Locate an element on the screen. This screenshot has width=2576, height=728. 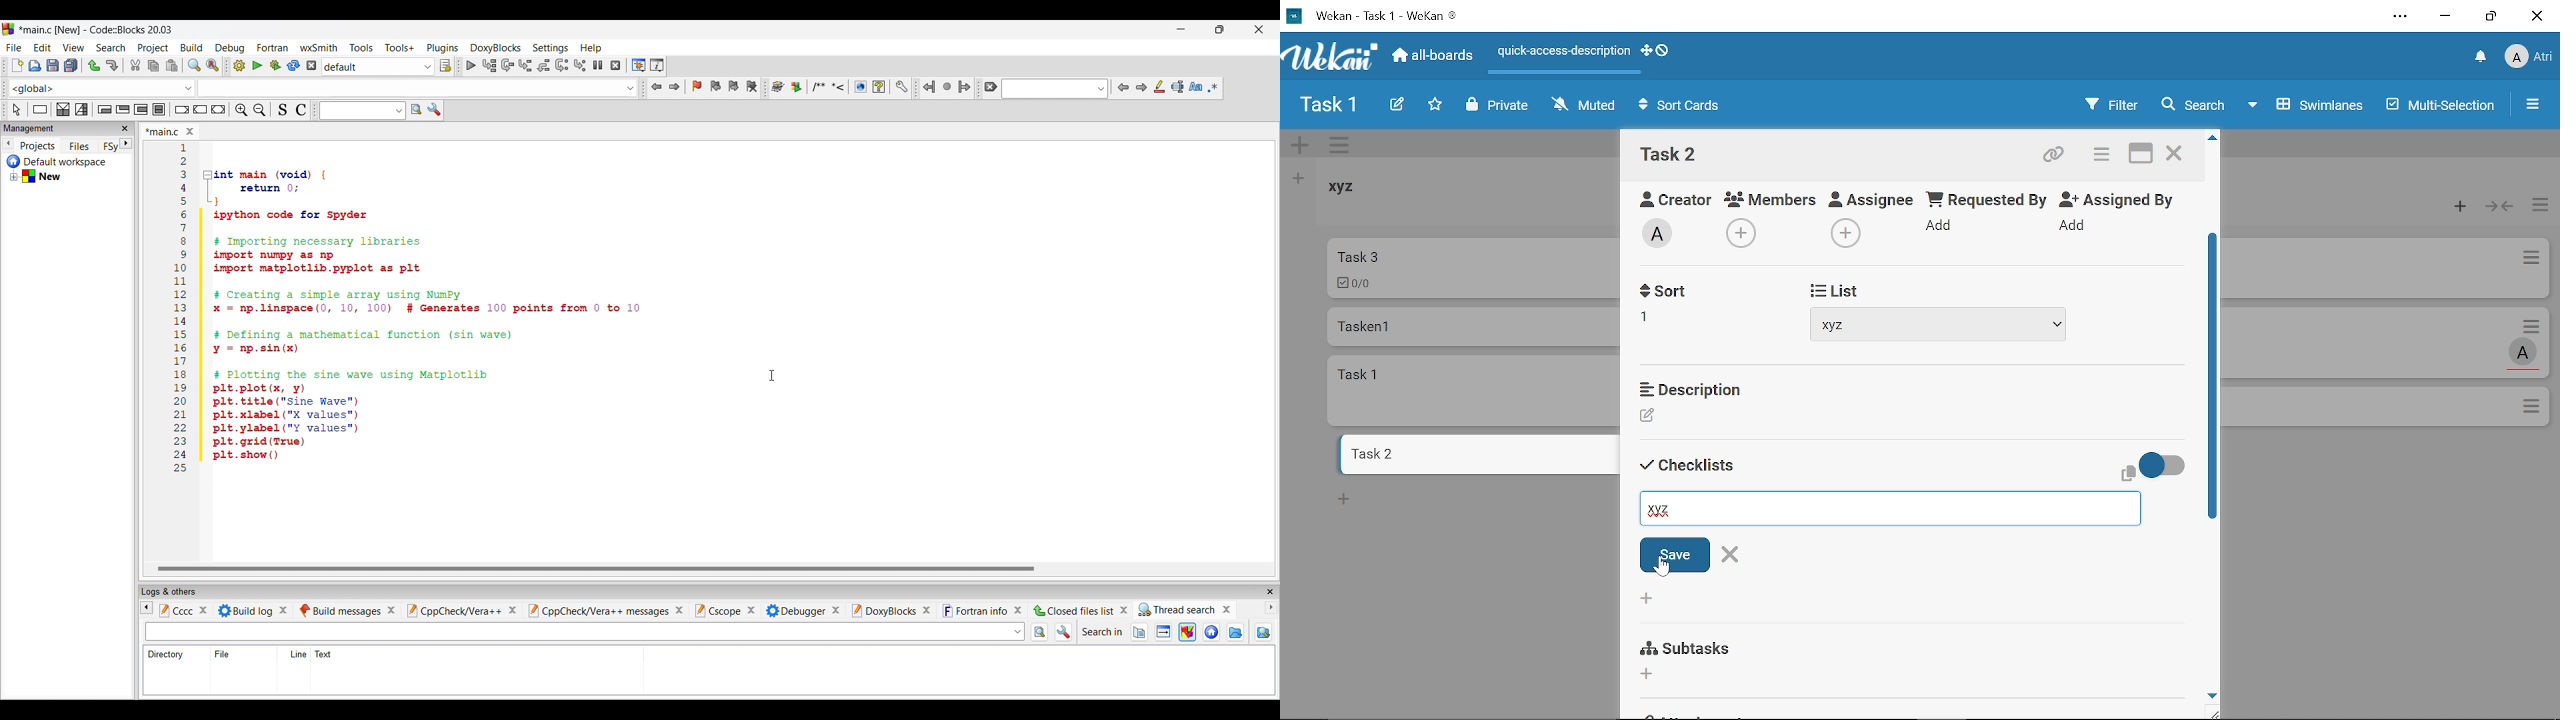
build and run is located at coordinates (275, 67).